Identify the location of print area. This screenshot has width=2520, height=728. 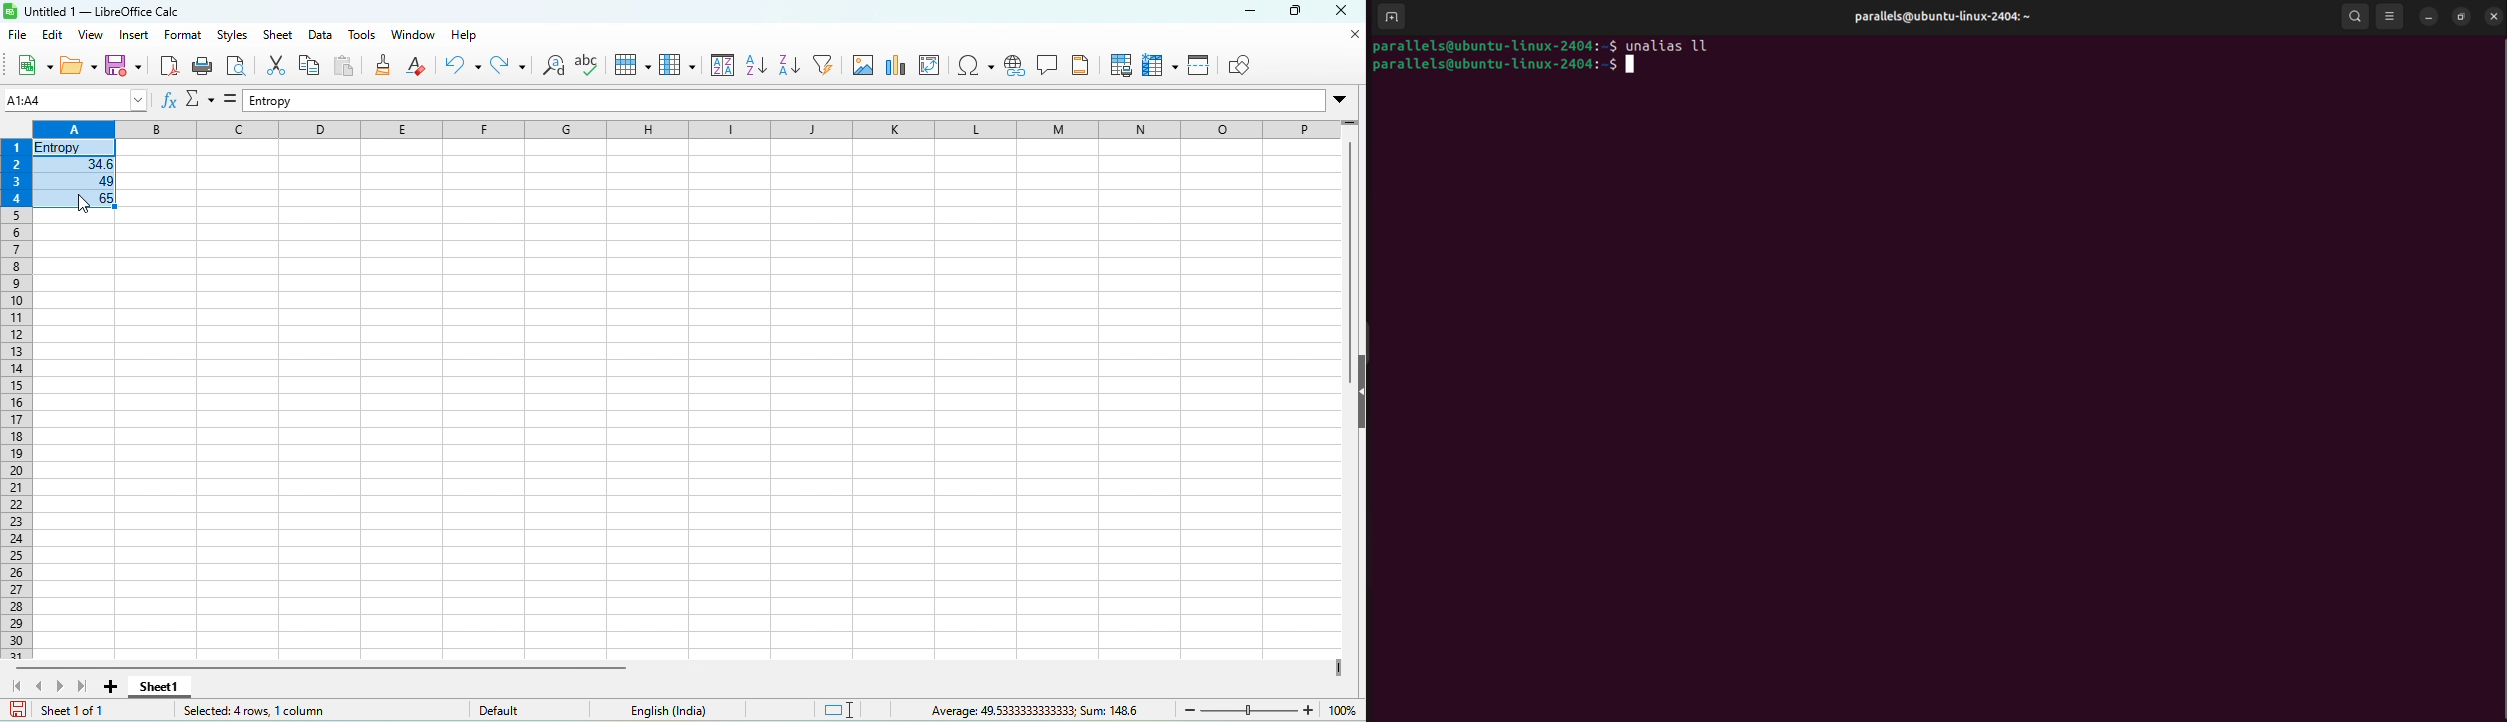
(1121, 69).